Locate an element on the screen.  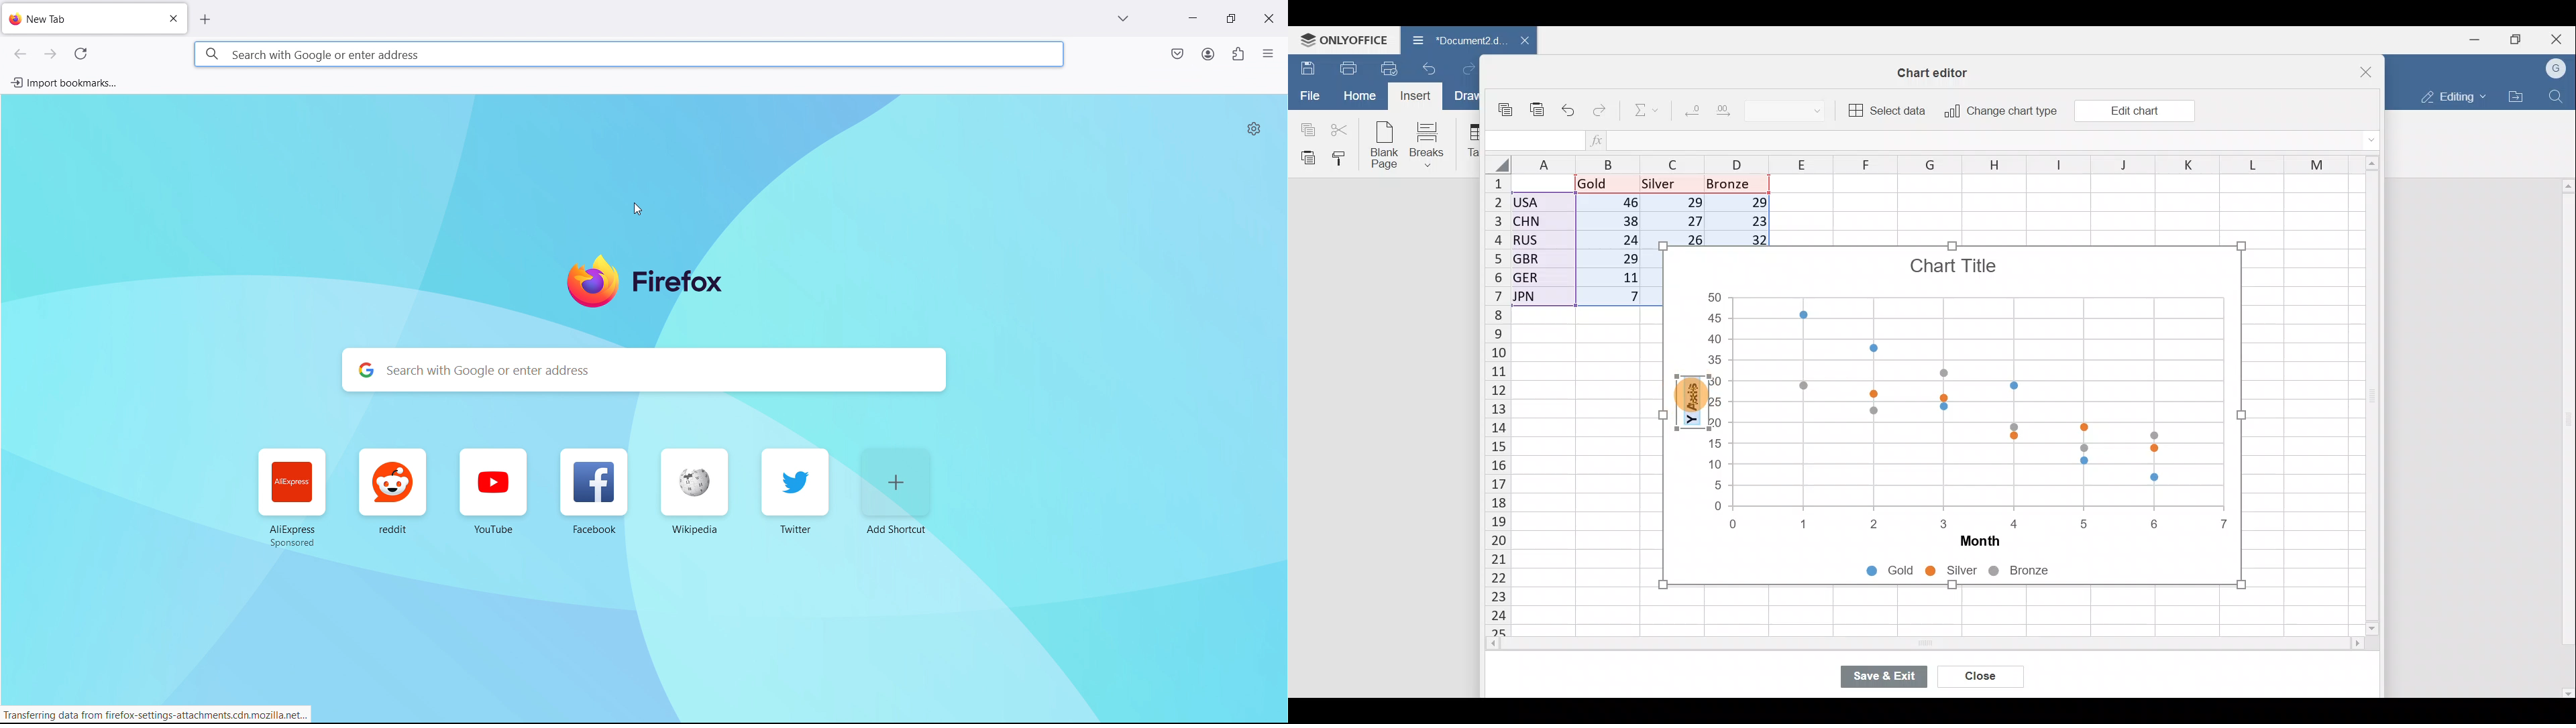
Edit chart is located at coordinates (2133, 110).